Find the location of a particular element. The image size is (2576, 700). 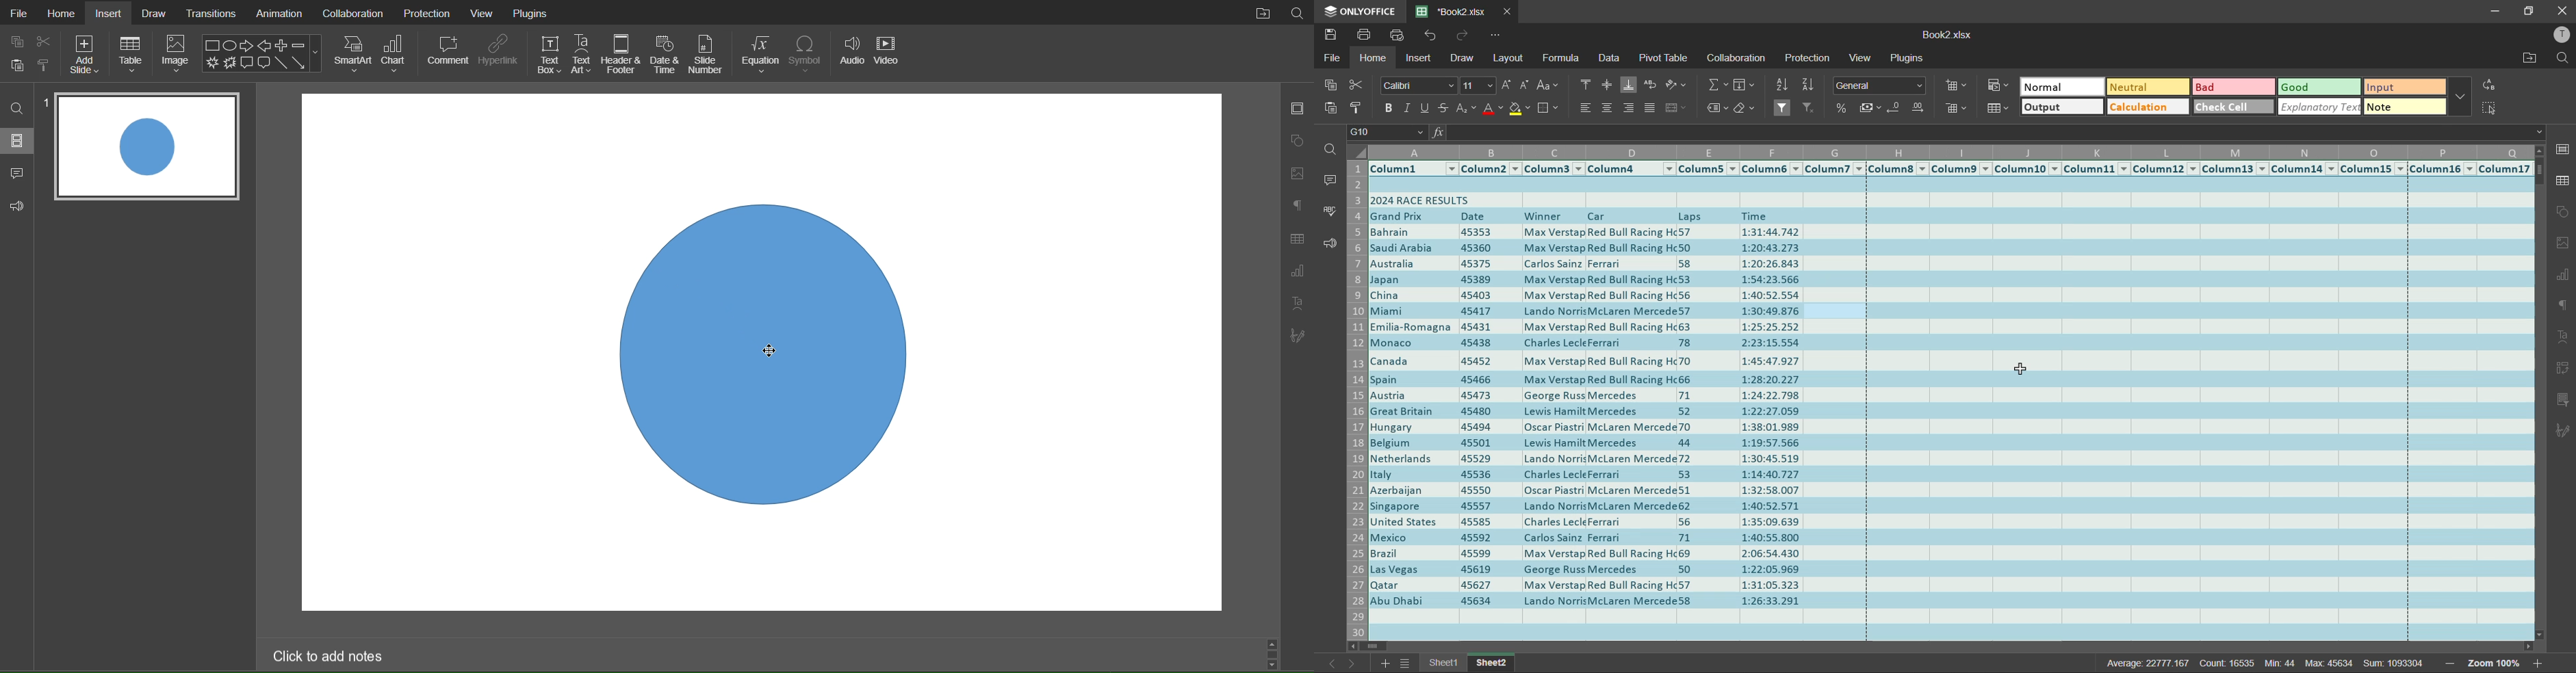

slicer is located at coordinates (2564, 400).